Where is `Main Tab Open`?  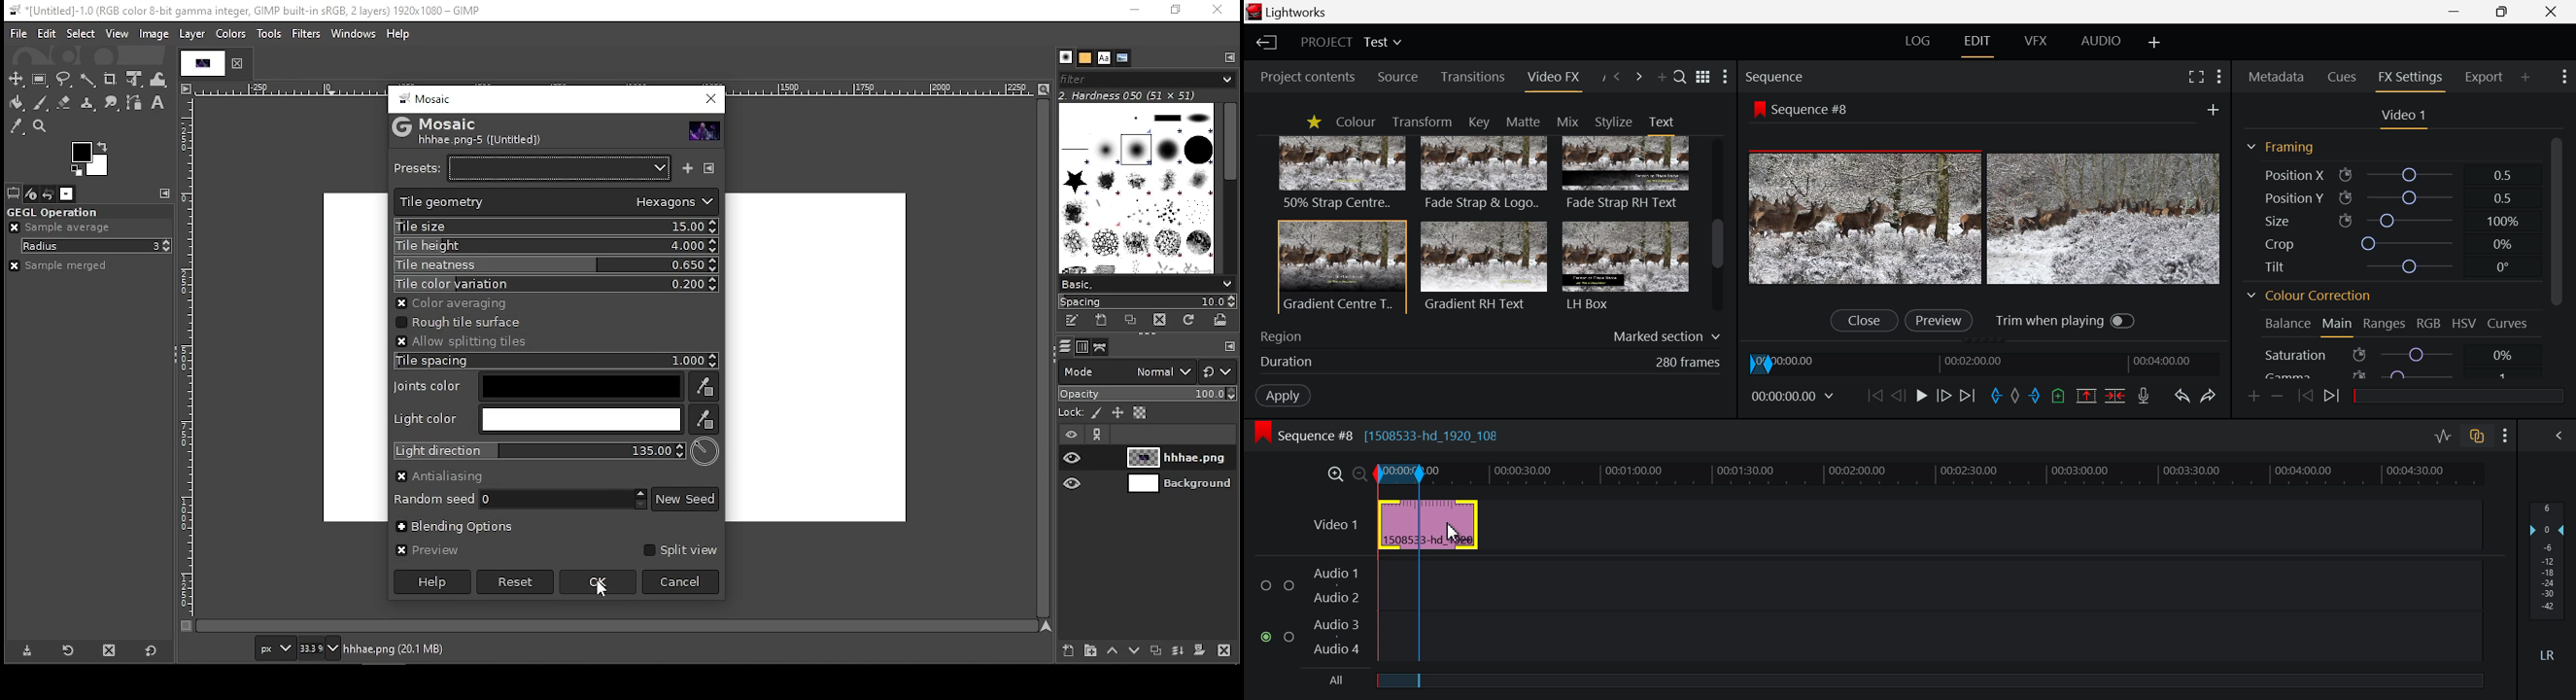 Main Tab Open is located at coordinates (2338, 326).